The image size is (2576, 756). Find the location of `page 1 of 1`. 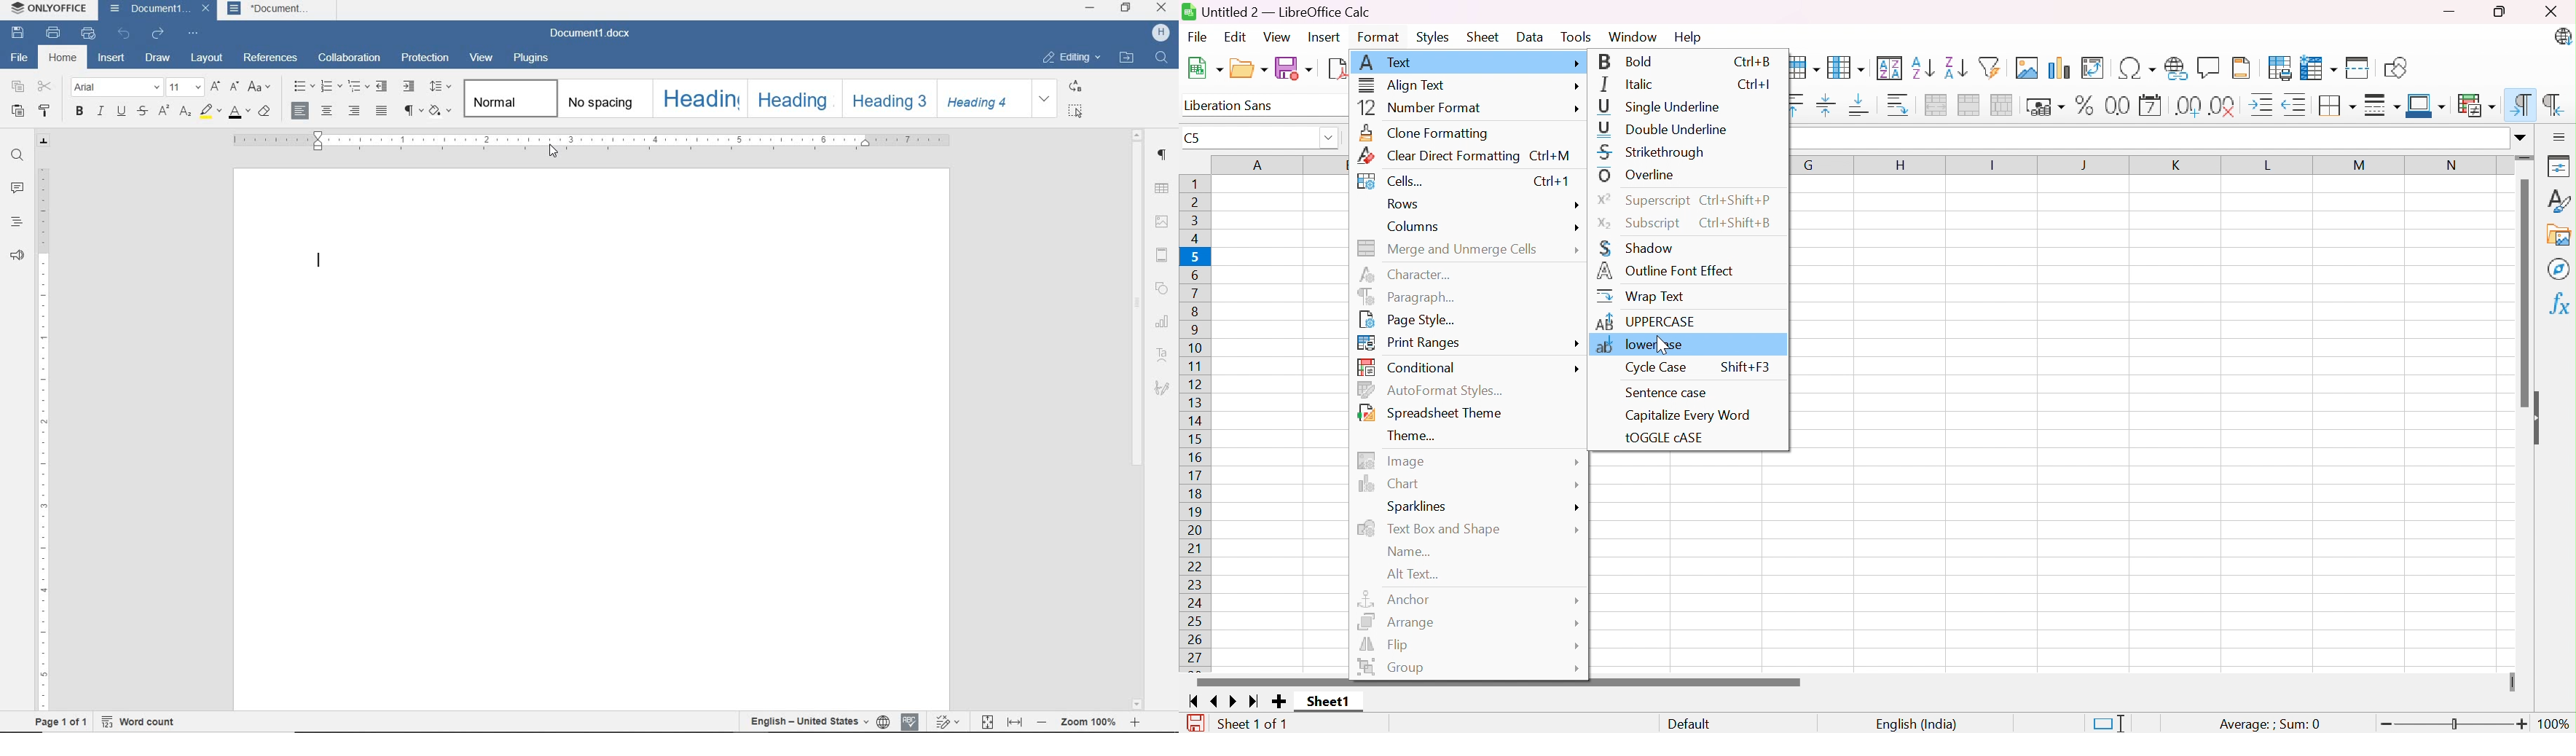

page 1 of 1 is located at coordinates (59, 722).